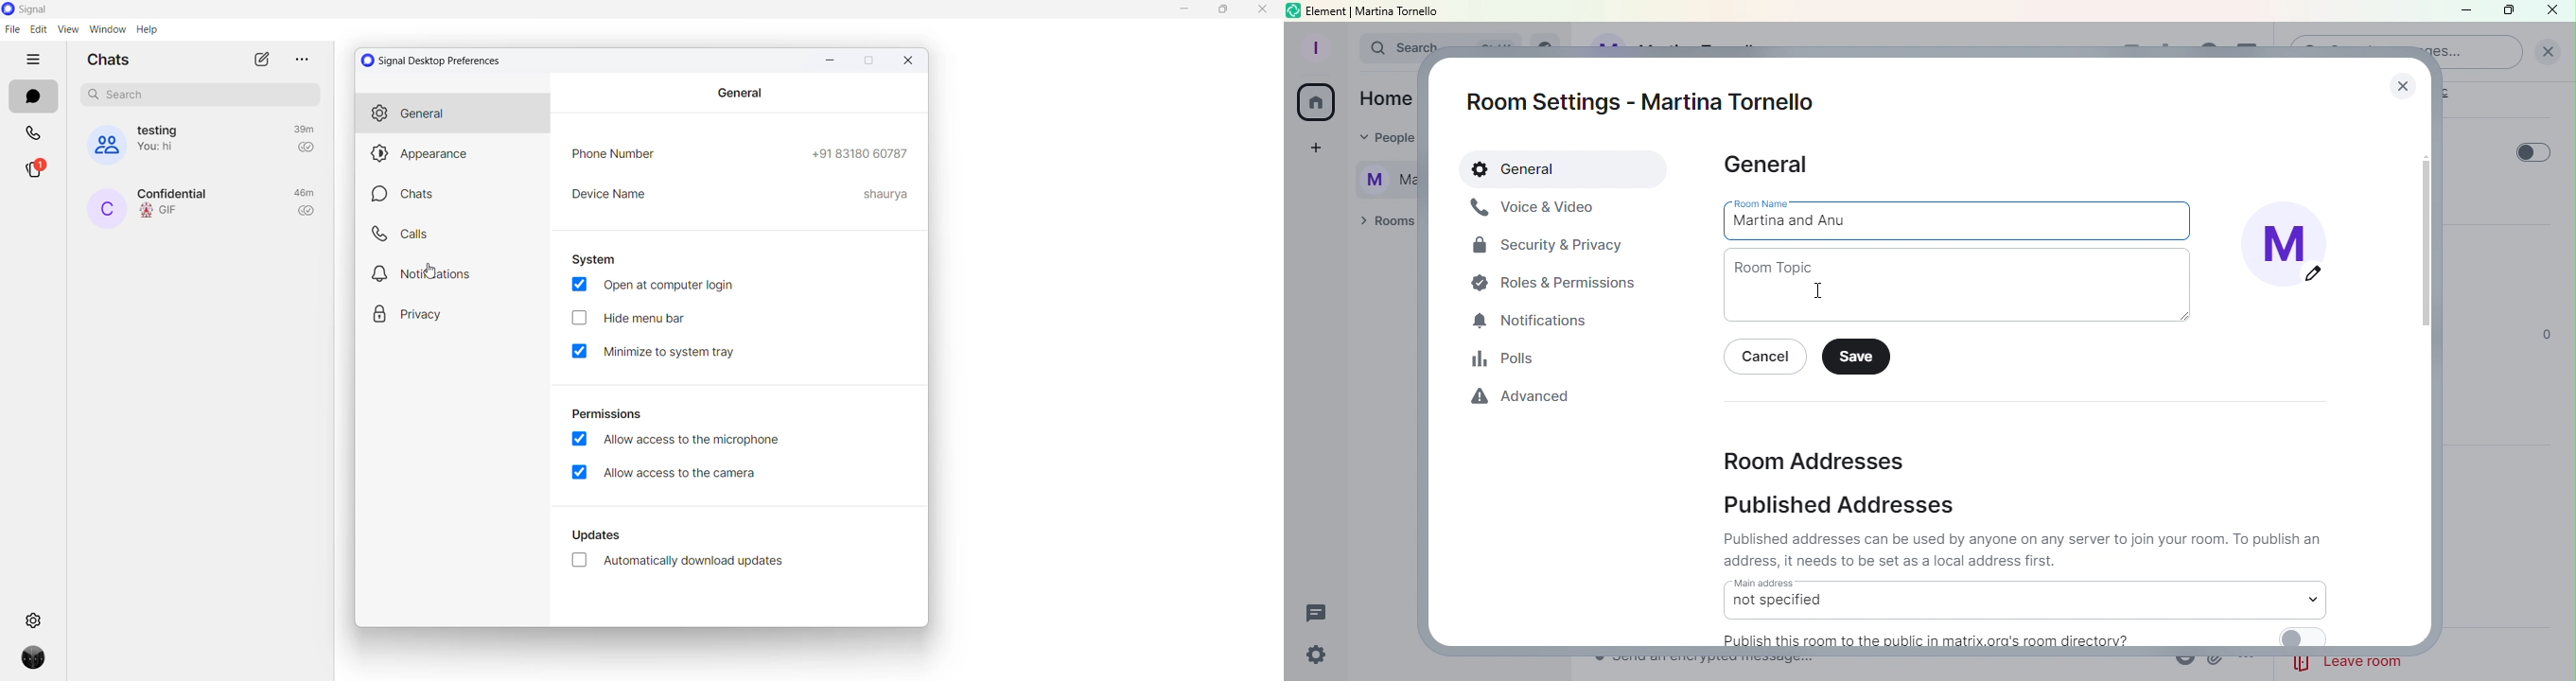 The height and width of the screenshot is (700, 2576). I want to click on last active time, so click(302, 129).